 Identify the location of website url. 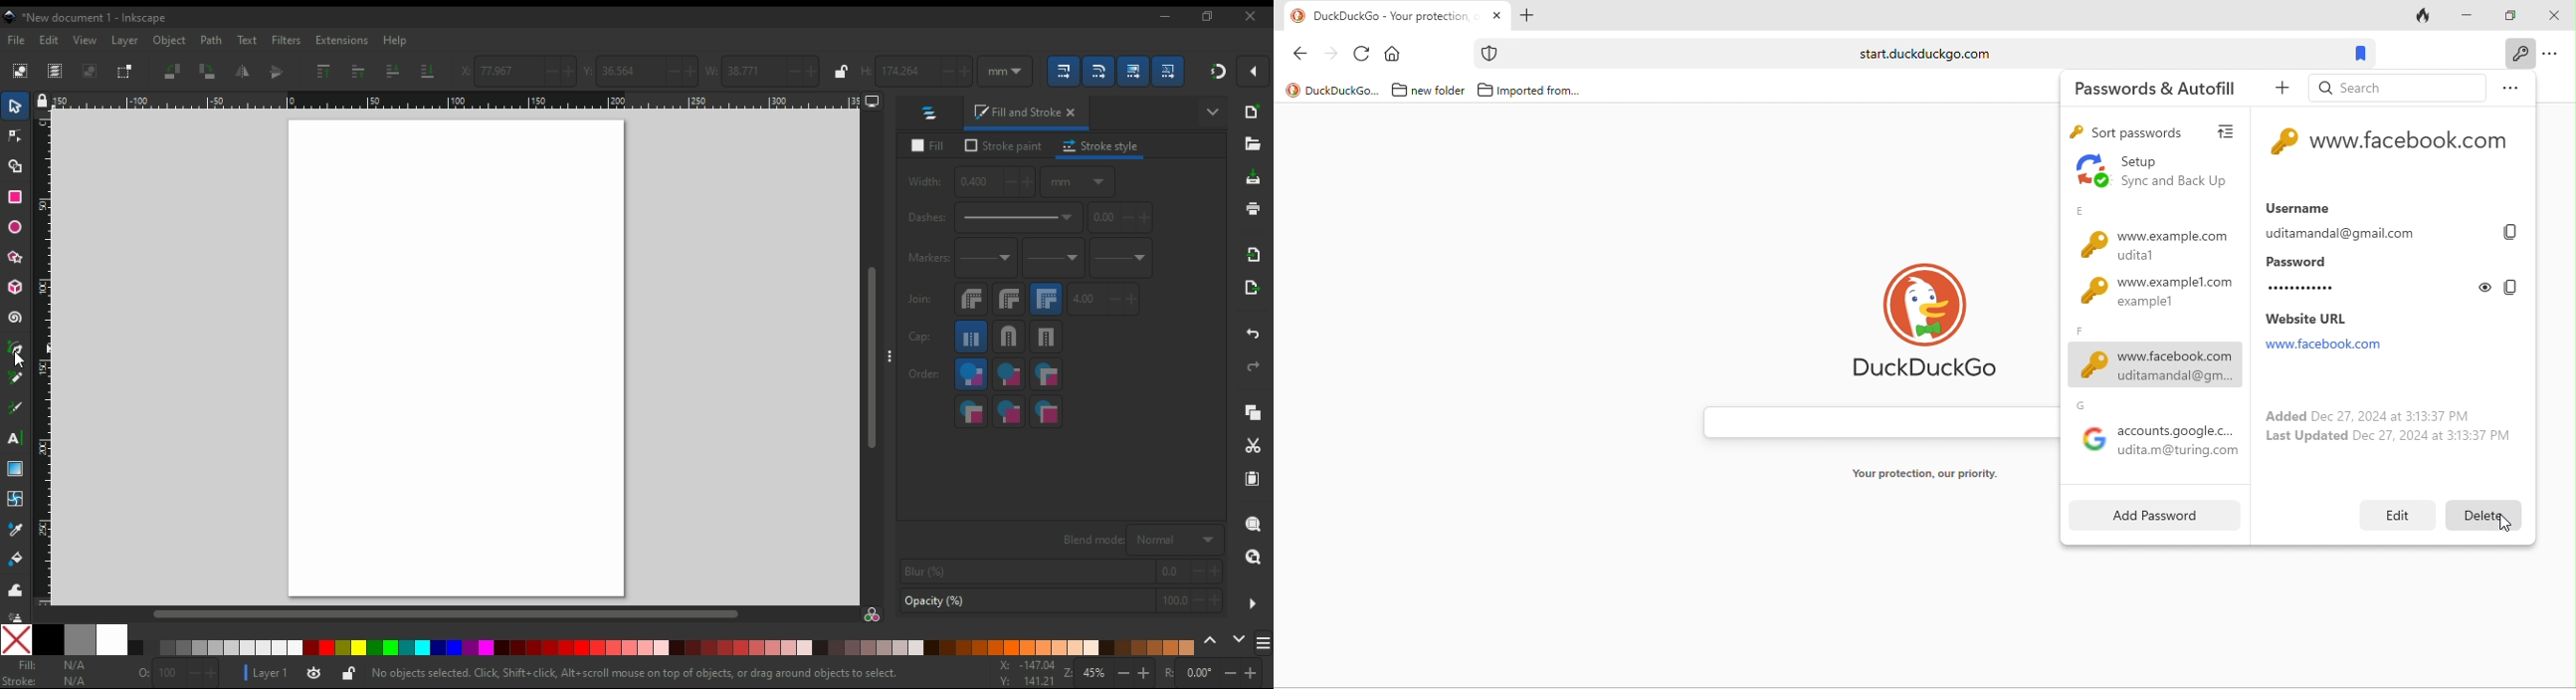
(2344, 332).